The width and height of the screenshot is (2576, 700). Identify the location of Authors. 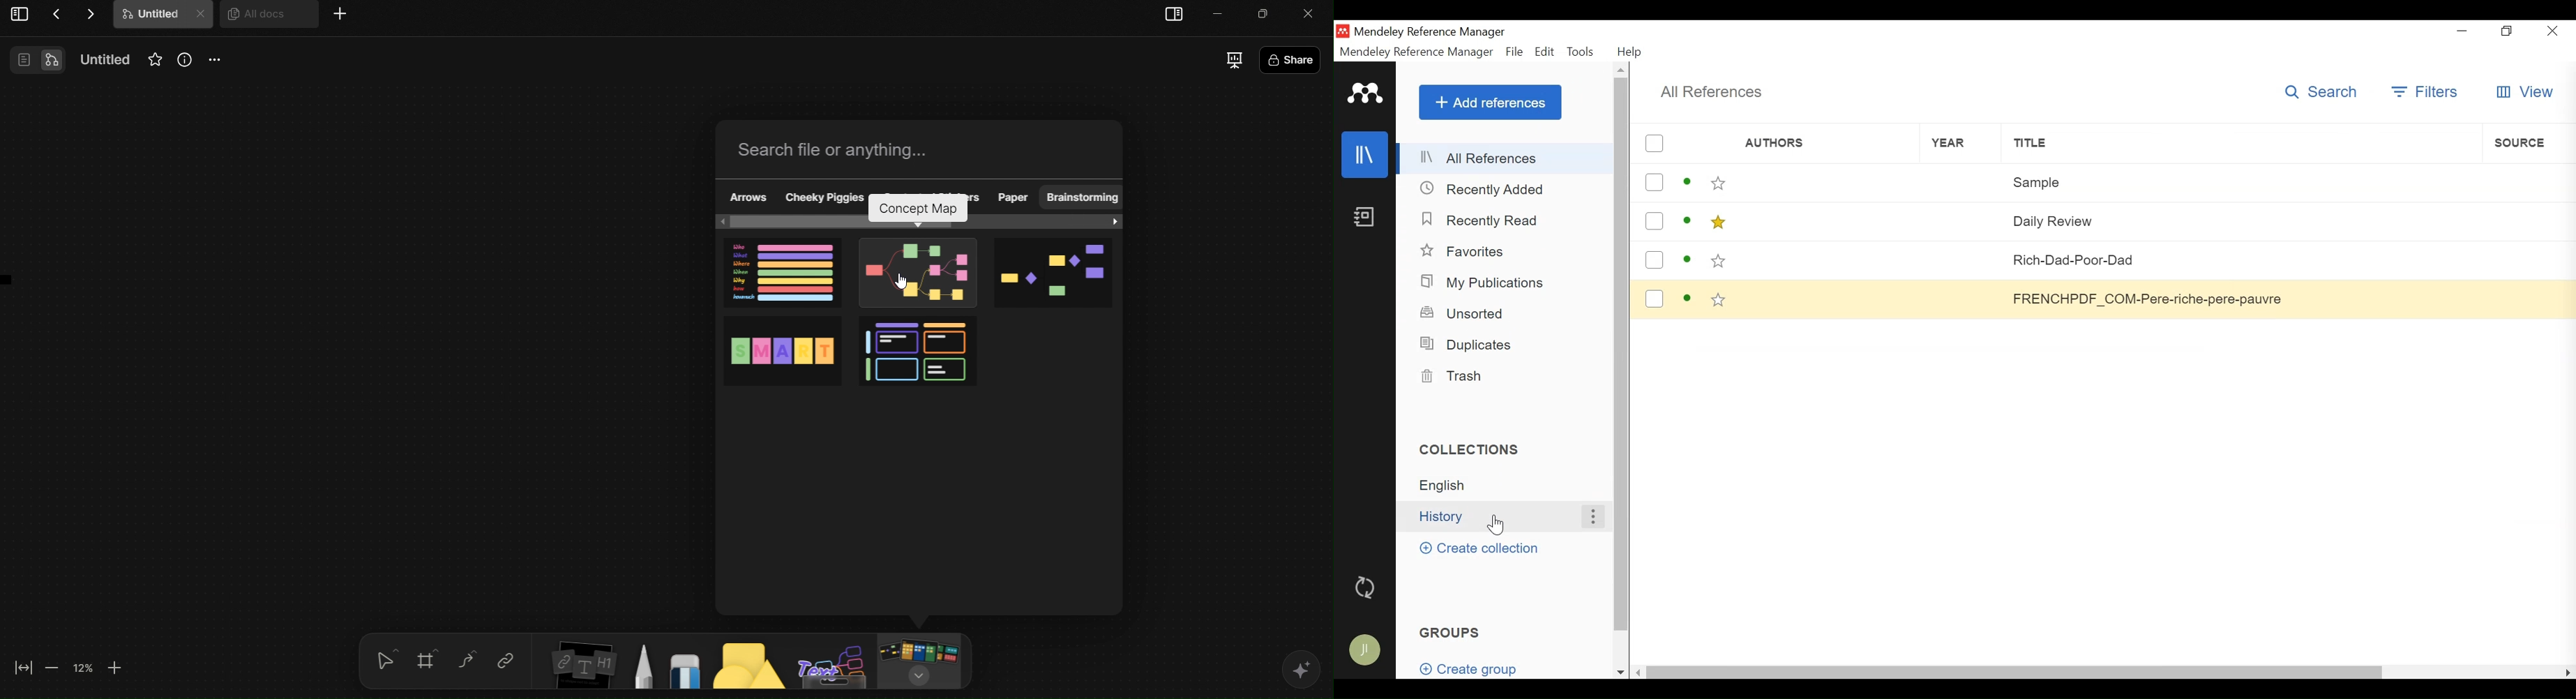
(1827, 298).